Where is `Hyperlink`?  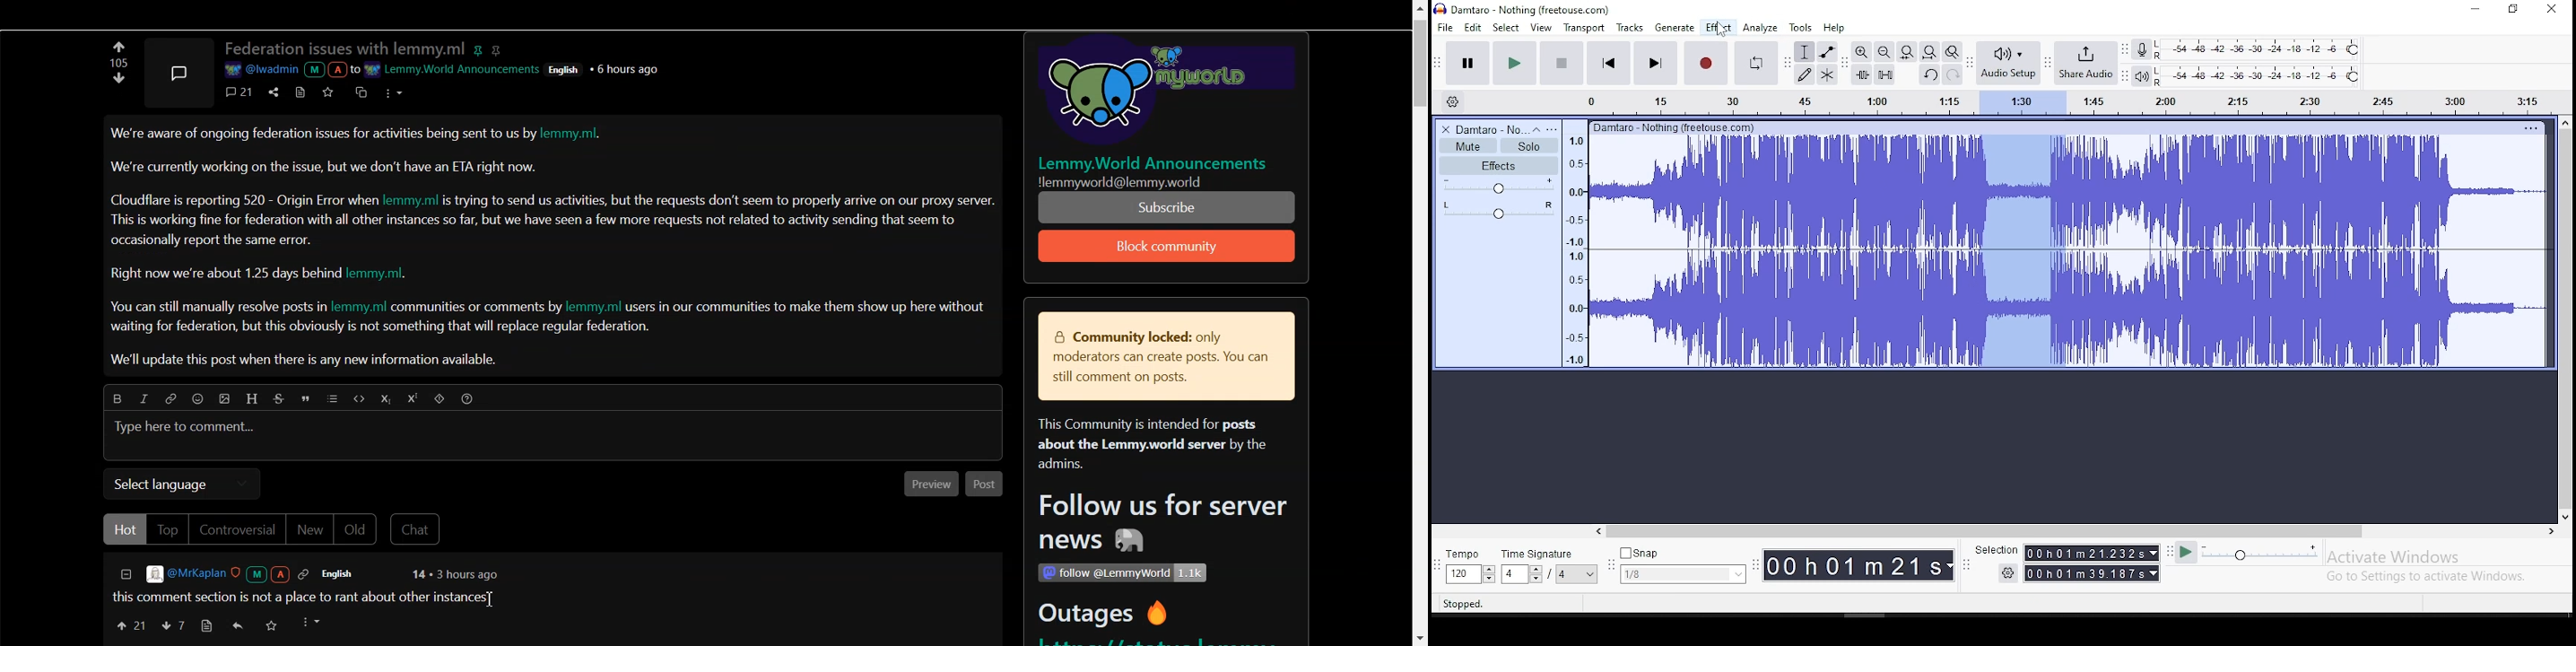
Hyperlink is located at coordinates (170, 399).